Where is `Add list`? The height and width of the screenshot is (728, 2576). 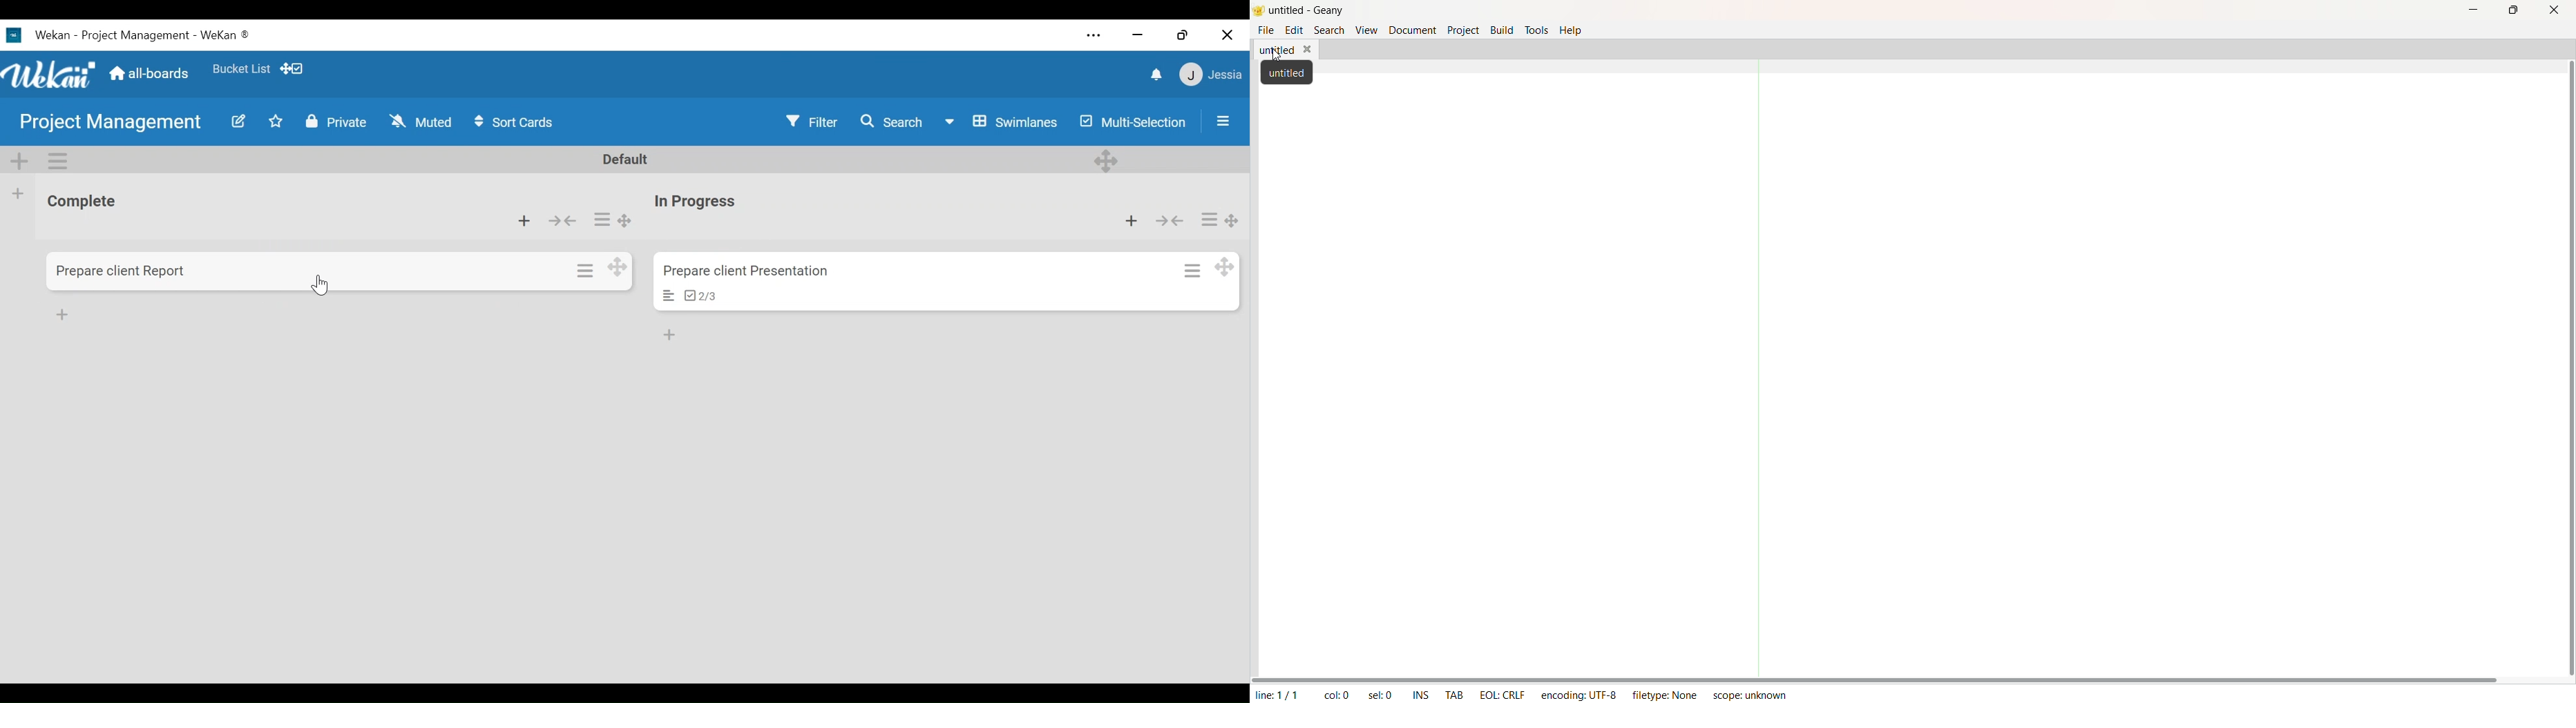 Add list is located at coordinates (19, 193).